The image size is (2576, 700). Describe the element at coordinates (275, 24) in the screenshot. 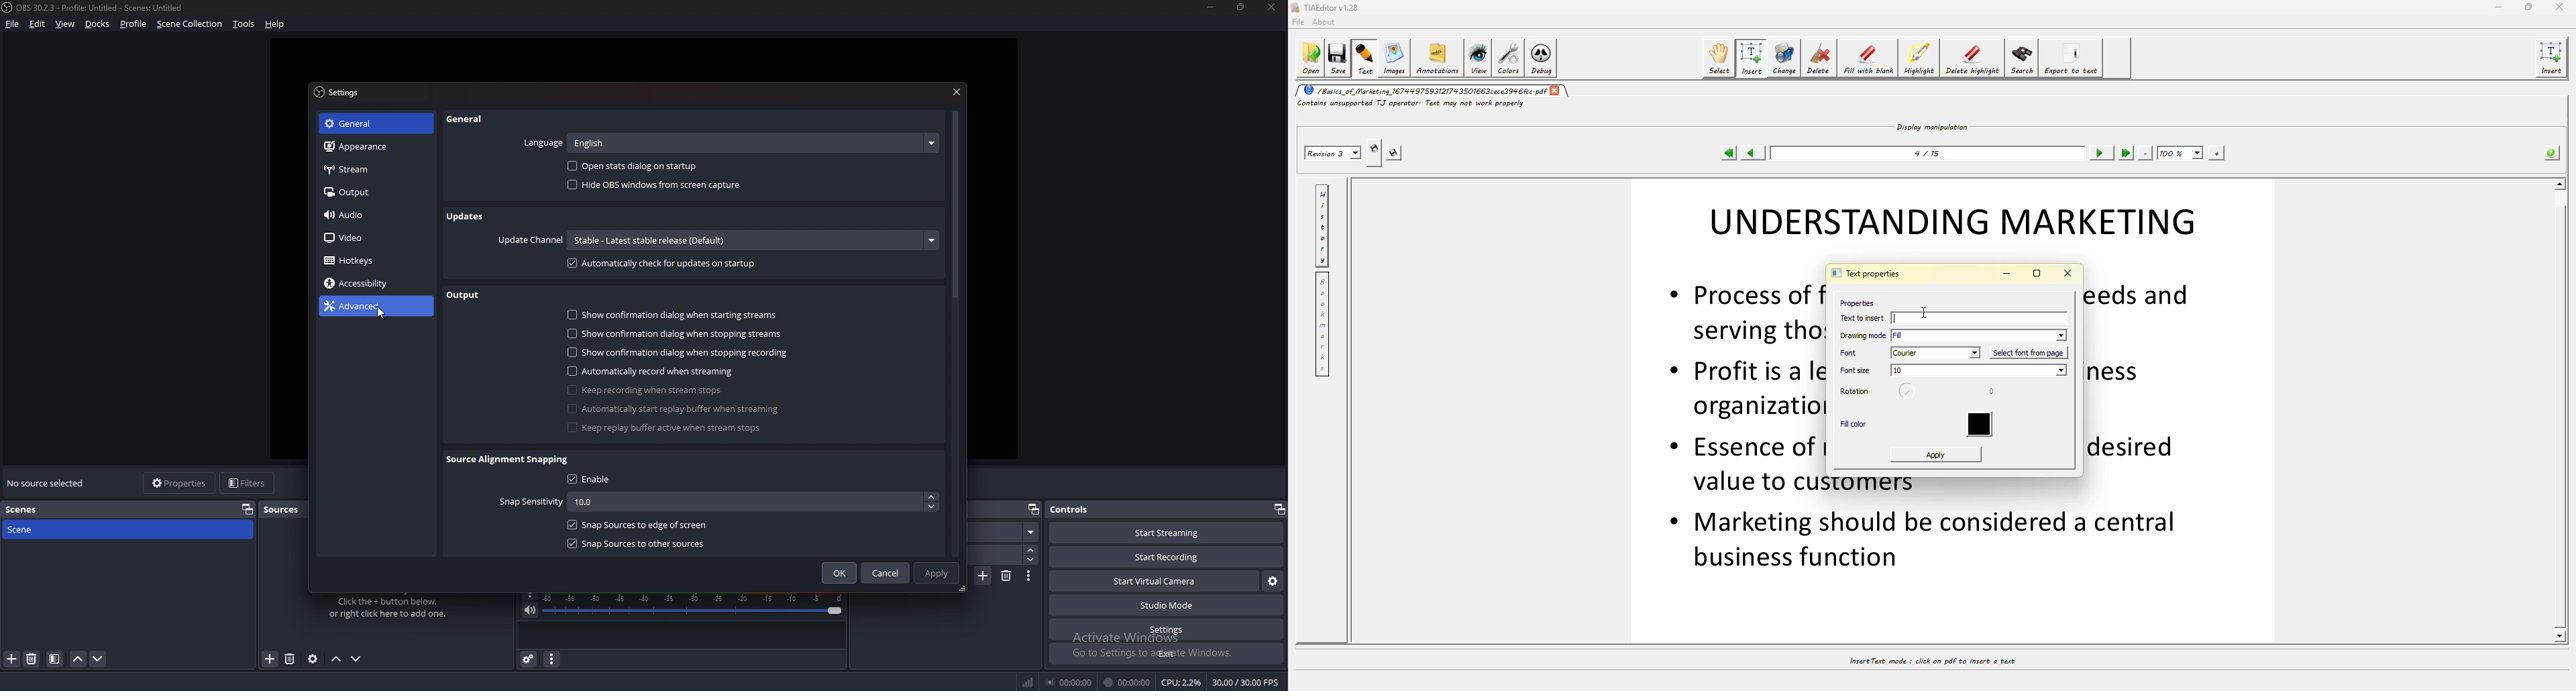

I see `help` at that location.